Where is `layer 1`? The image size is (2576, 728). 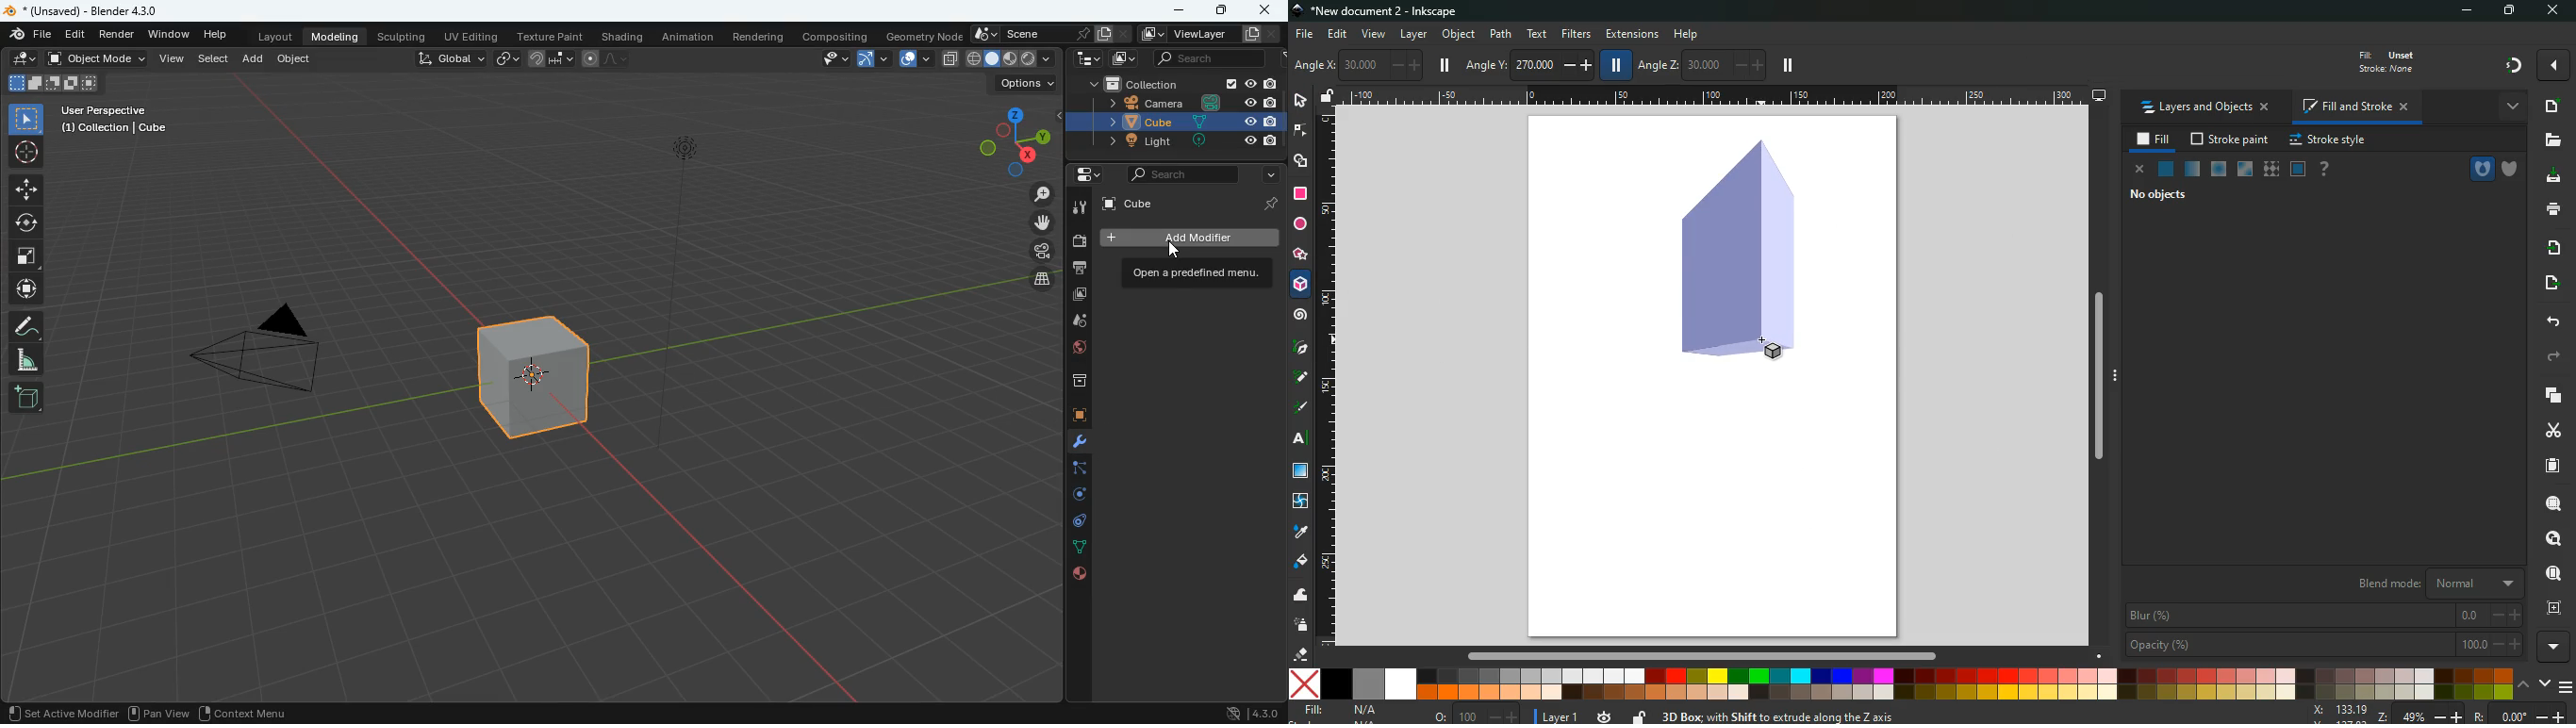 layer 1 is located at coordinates (1561, 714).